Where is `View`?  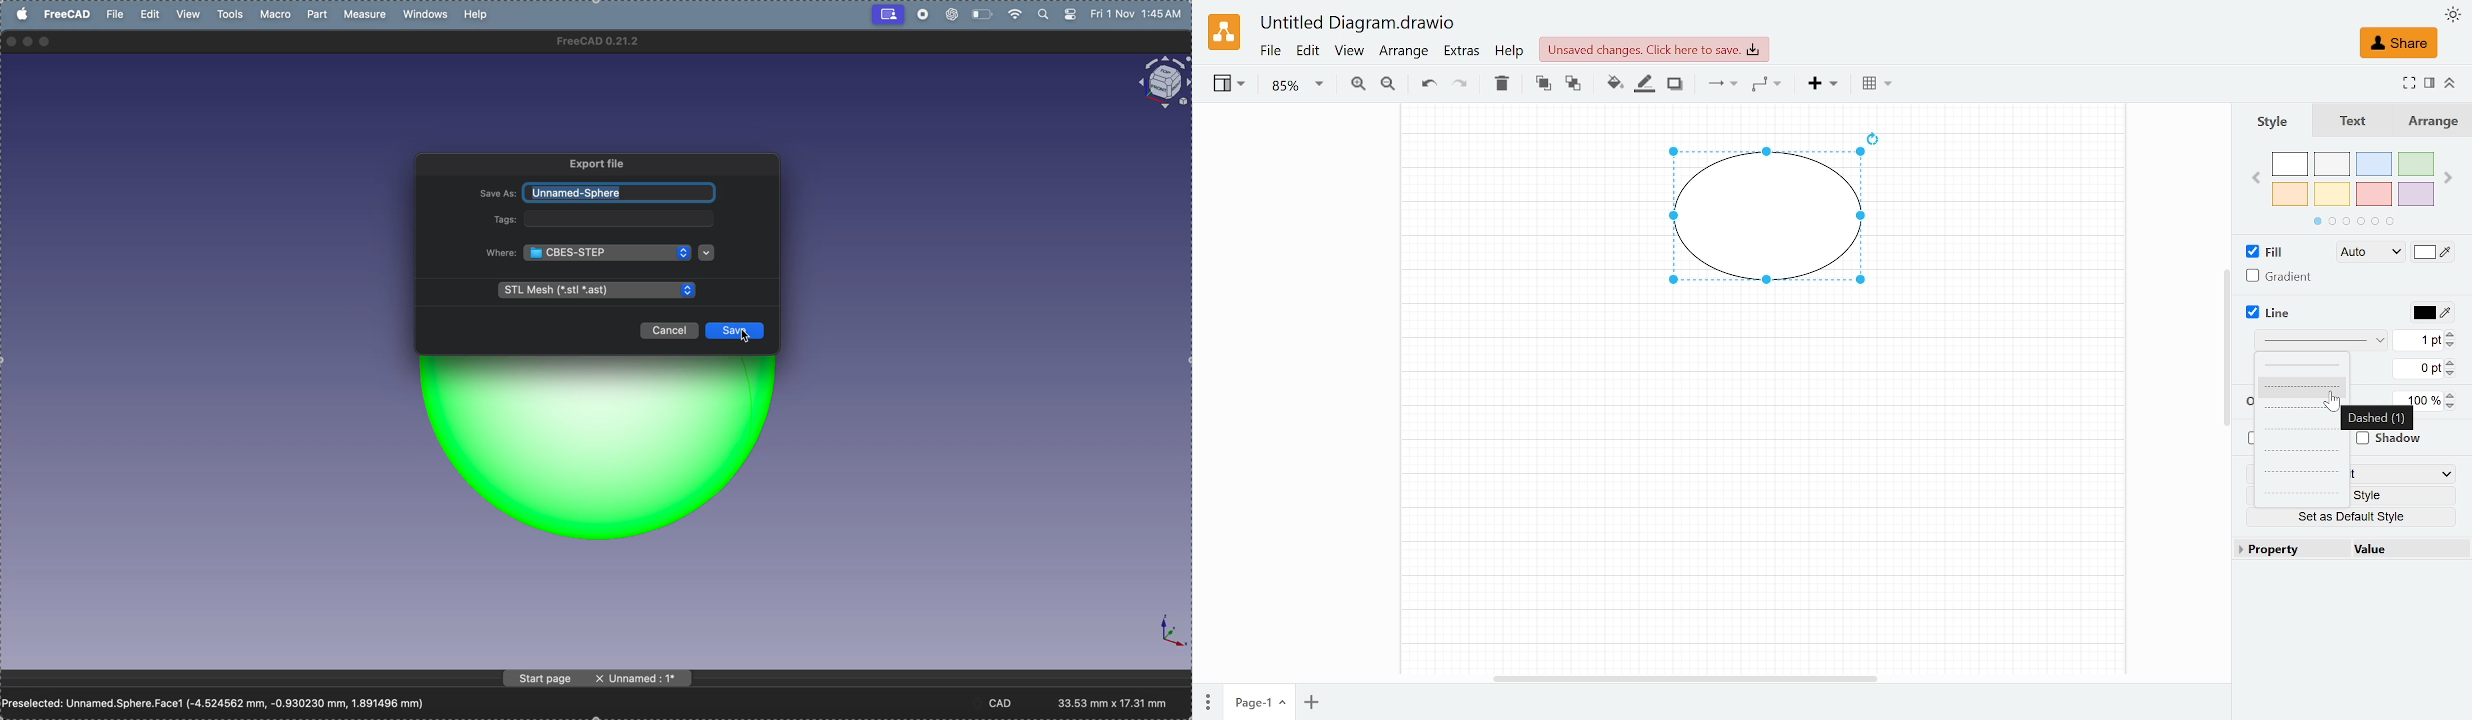 View is located at coordinates (1231, 86).